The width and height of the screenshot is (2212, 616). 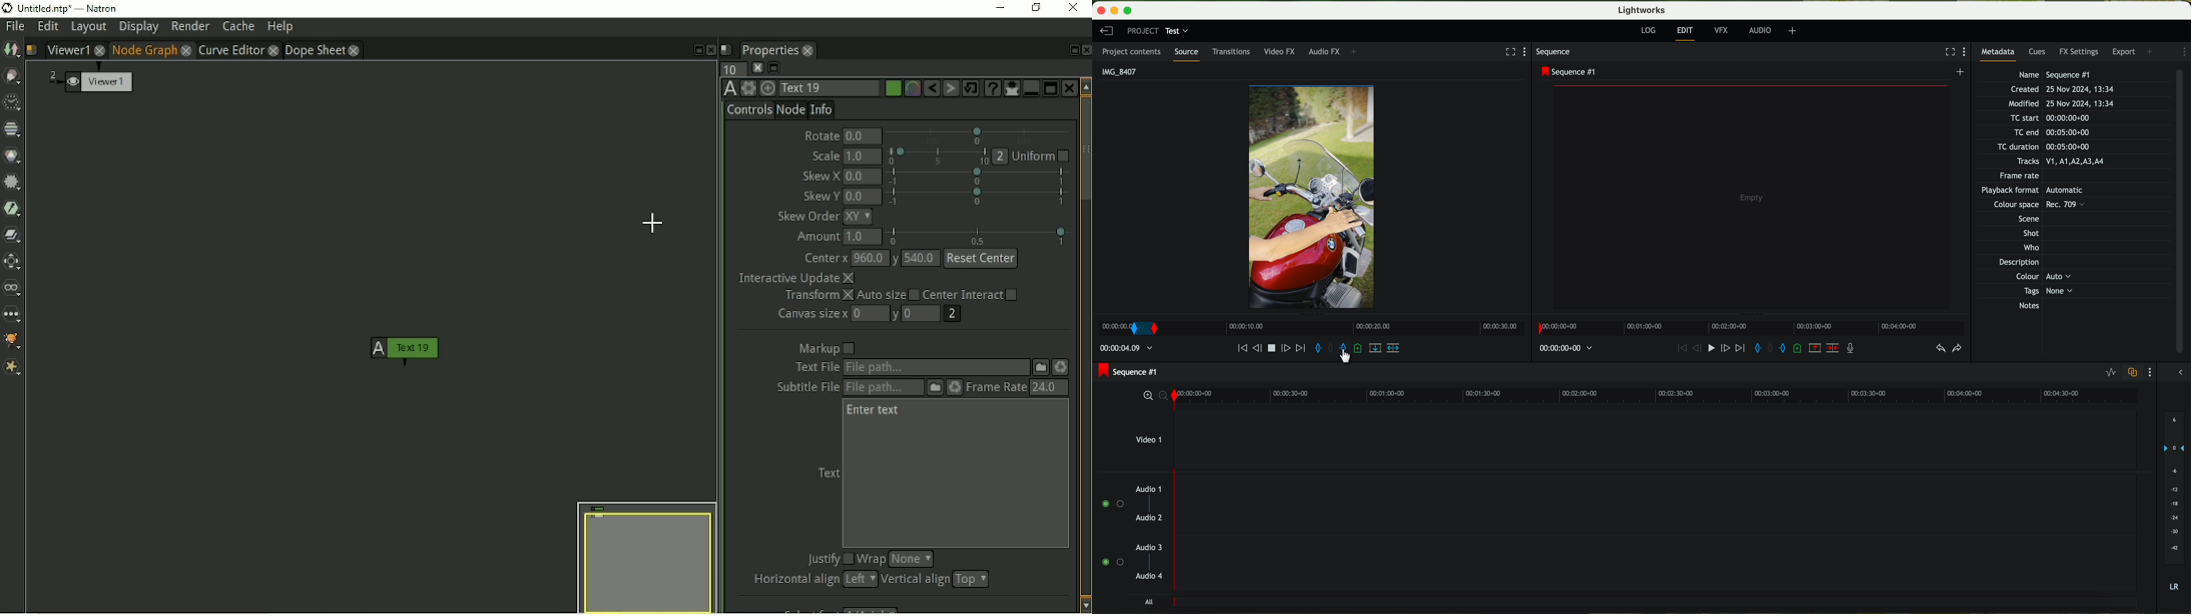 What do you see at coordinates (1189, 54) in the screenshot?
I see `source` at bounding box center [1189, 54].